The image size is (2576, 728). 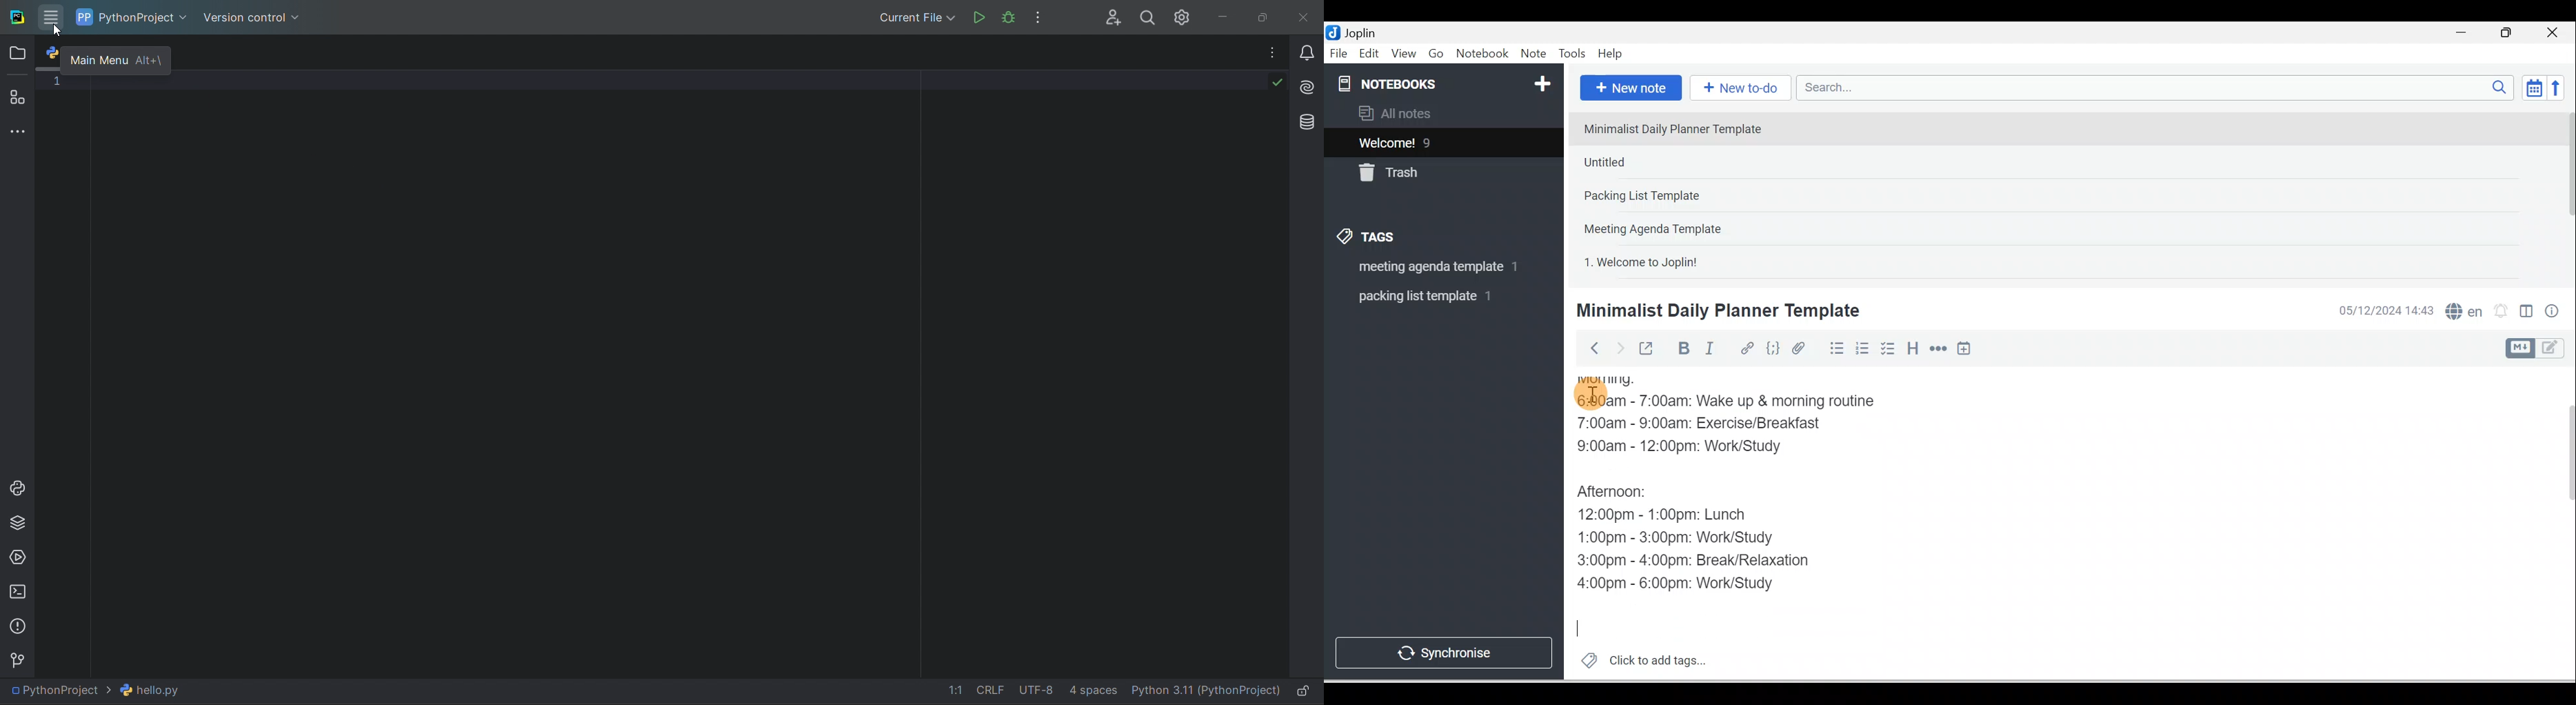 What do you see at coordinates (1802, 348) in the screenshot?
I see `Attach file` at bounding box center [1802, 348].